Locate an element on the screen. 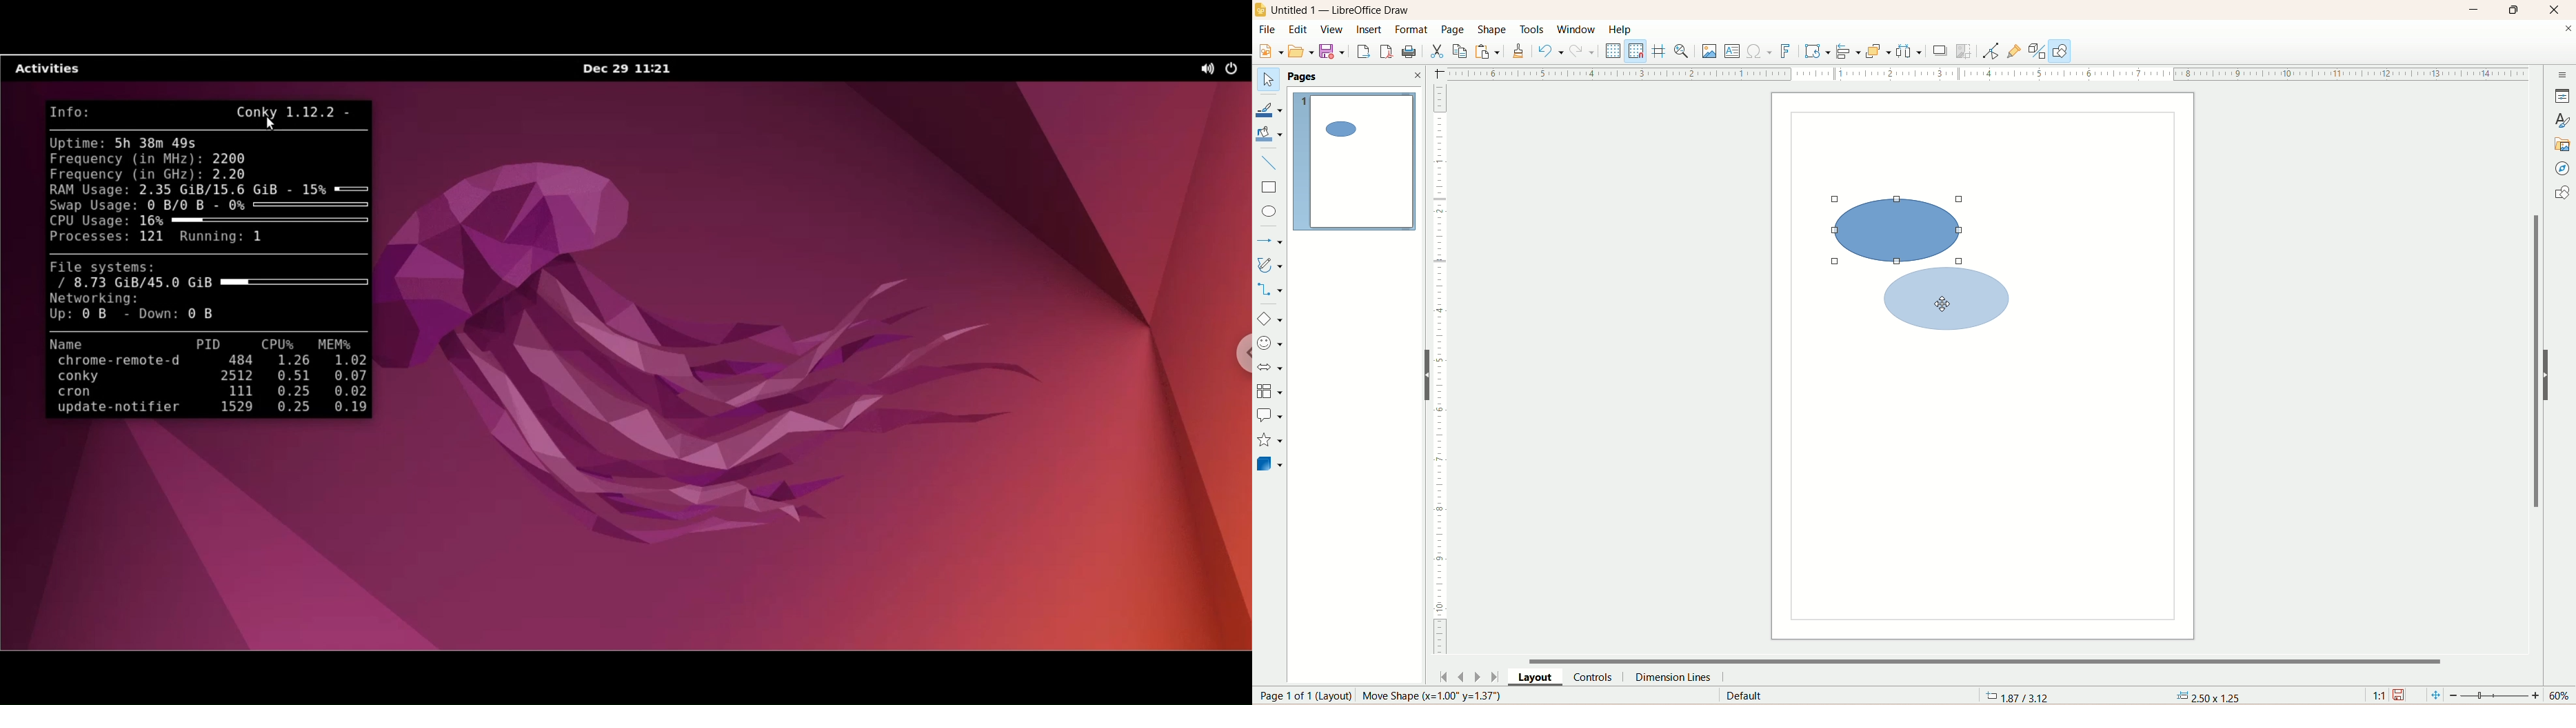 The image size is (2576, 728). shapes is located at coordinates (2560, 192).